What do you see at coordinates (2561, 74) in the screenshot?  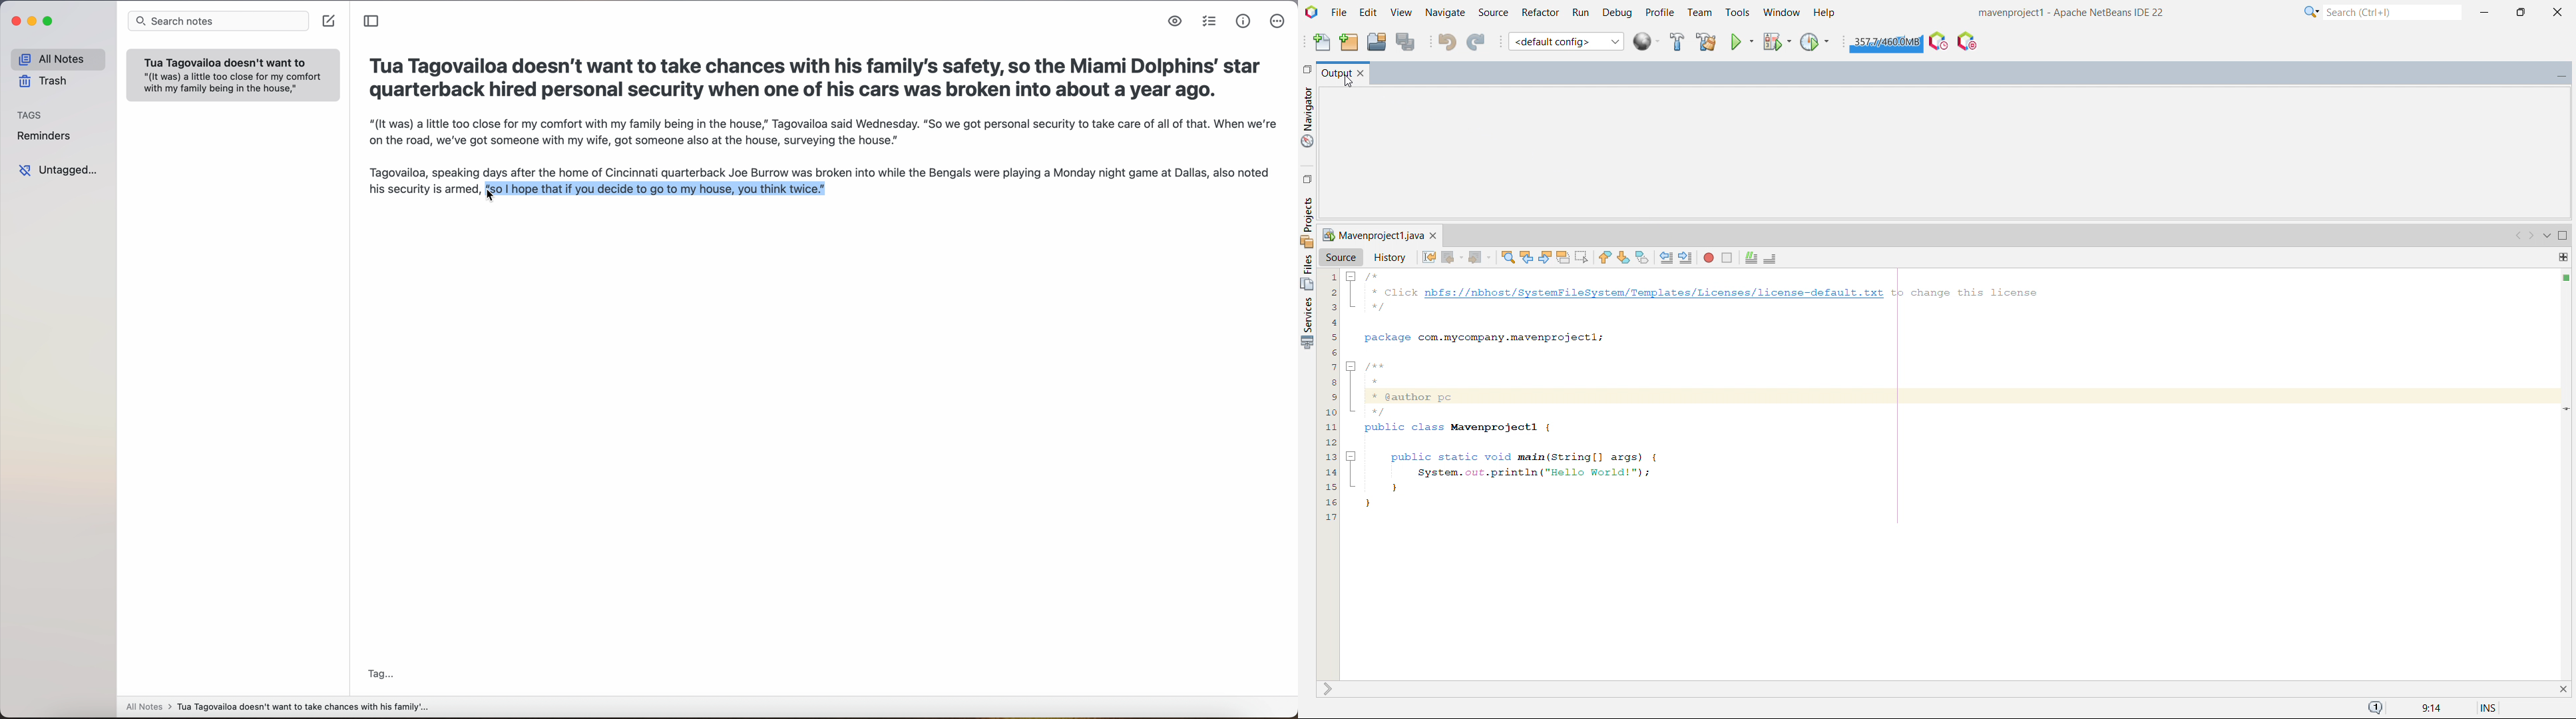 I see `minimize winow group` at bounding box center [2561, 74].